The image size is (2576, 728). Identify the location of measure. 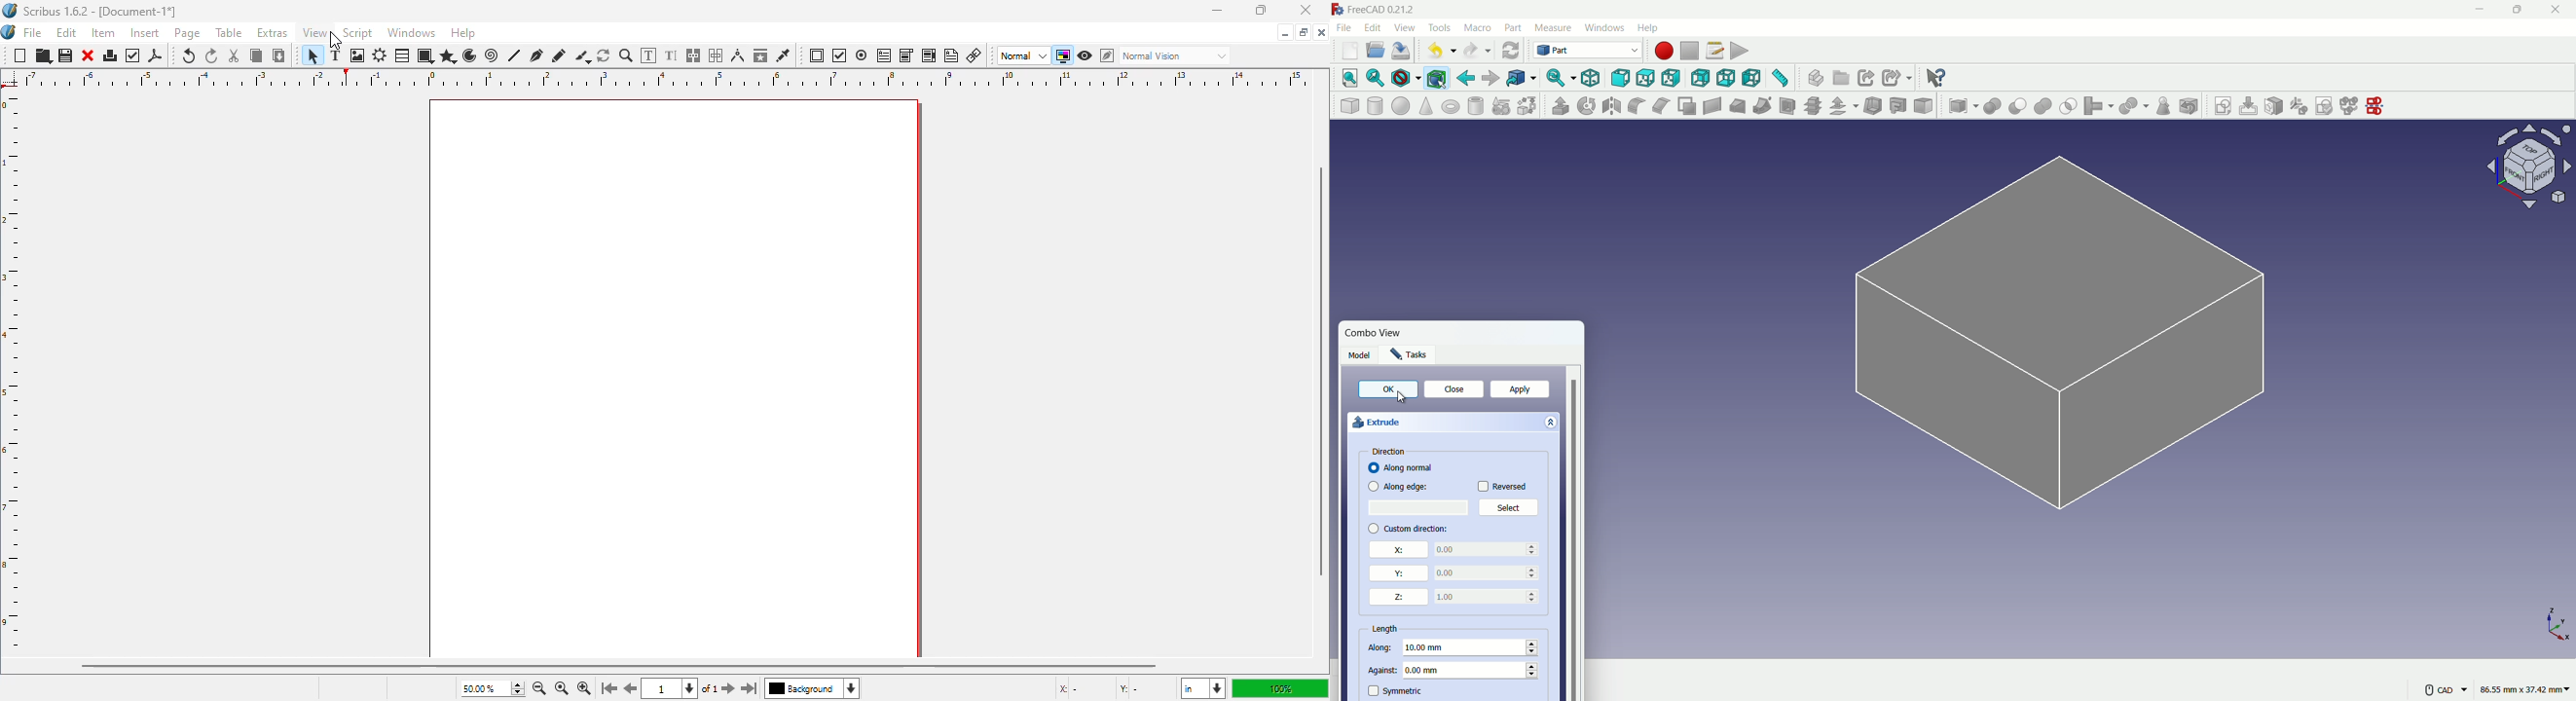
(1553, 27).